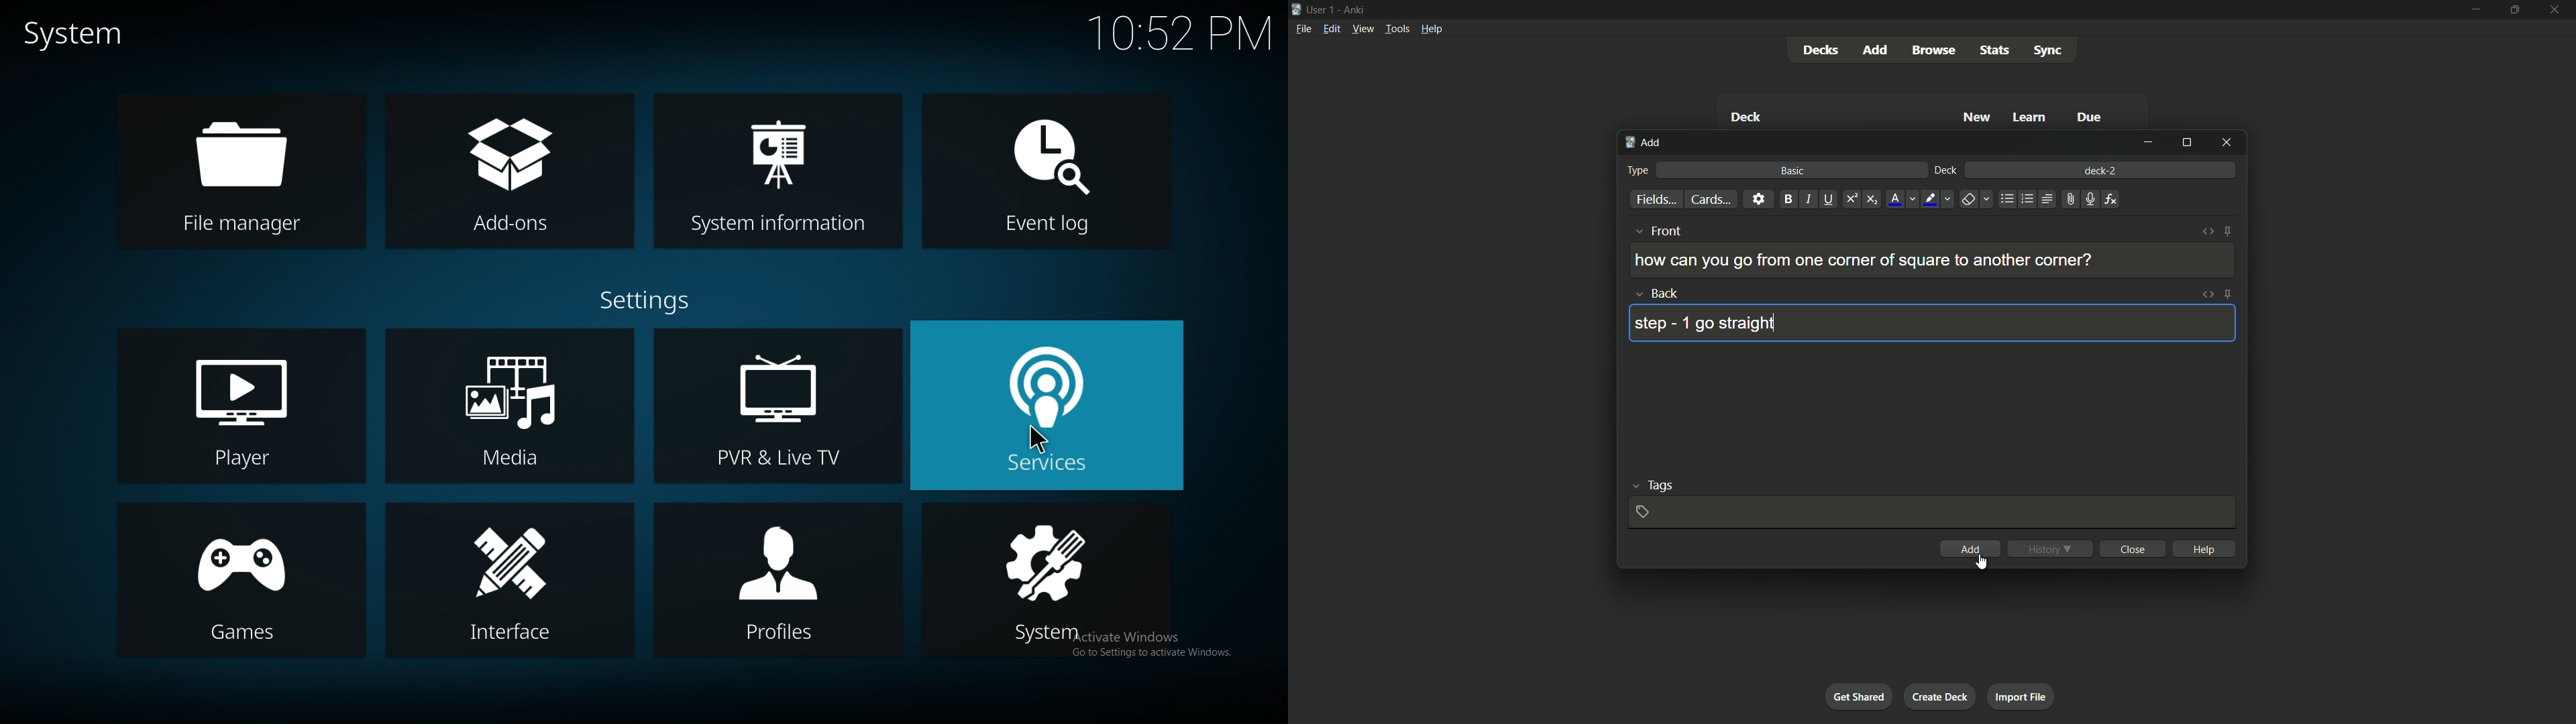 This screenshot has width=2576, height=728. Describe the element at coordinates (1656, 231) in the screenshot. I see `front` at that location.